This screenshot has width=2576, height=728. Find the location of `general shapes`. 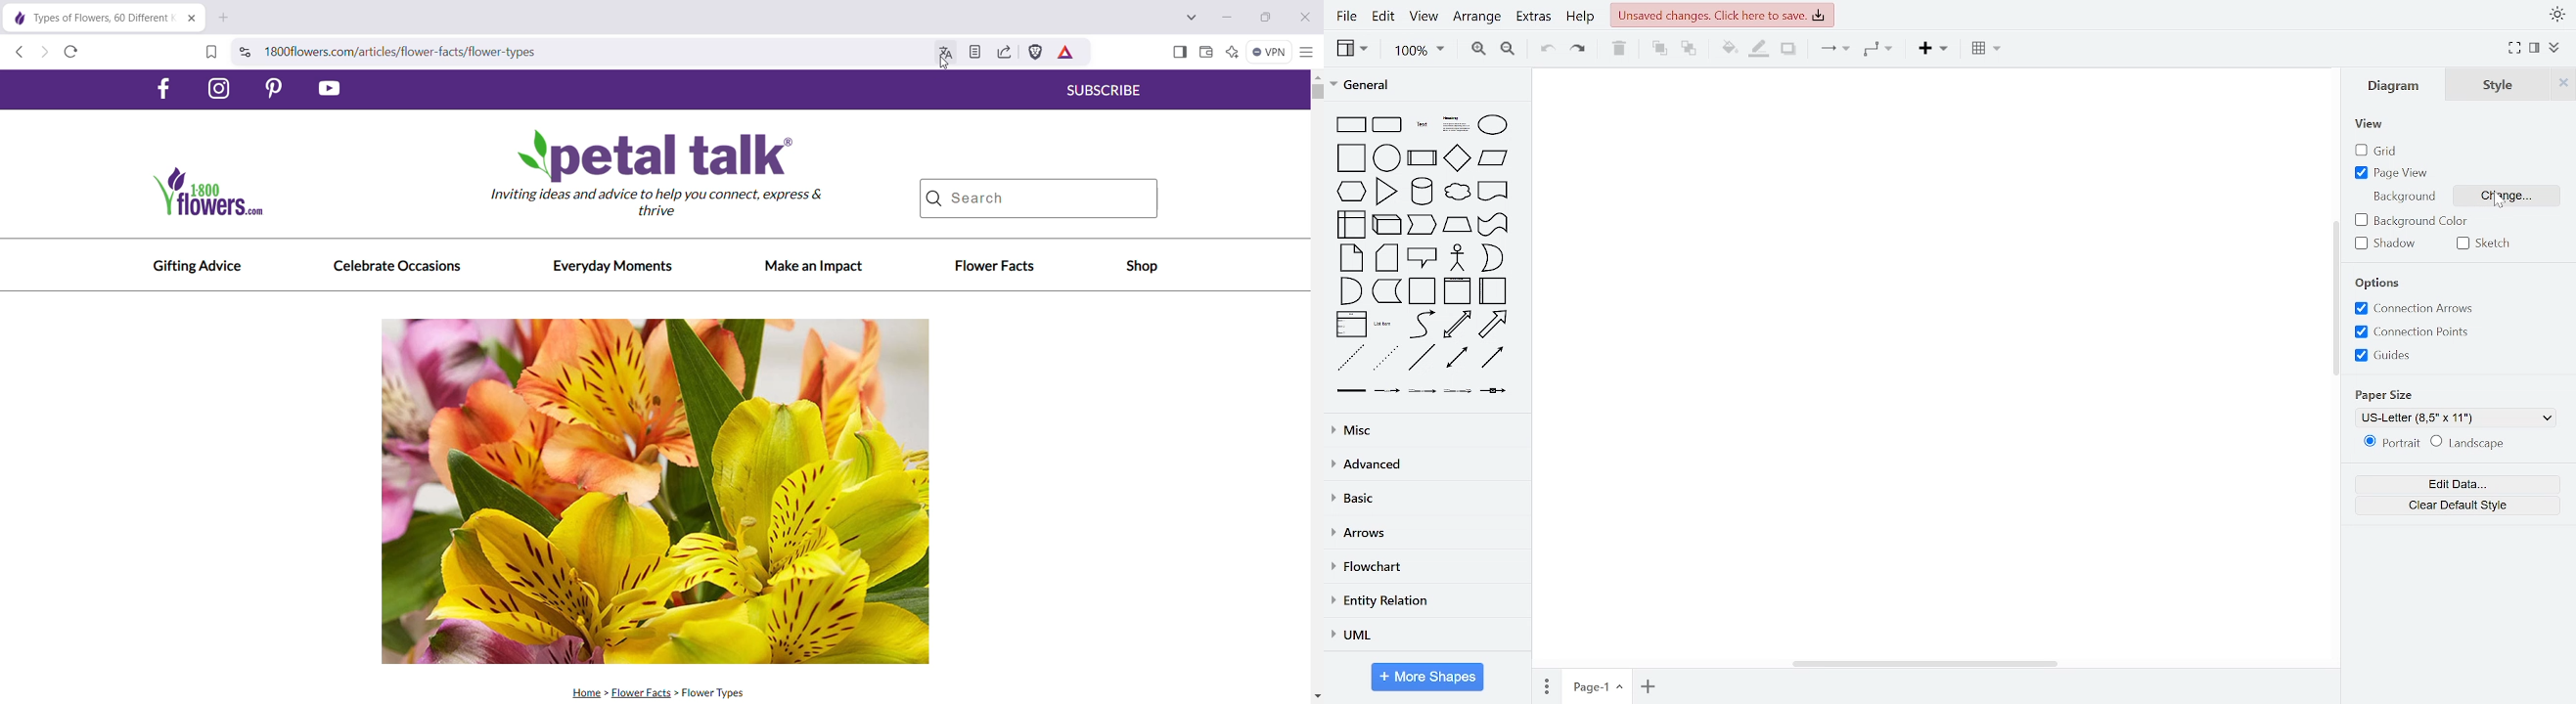

general shapes is located at coordinates (1385, 289).